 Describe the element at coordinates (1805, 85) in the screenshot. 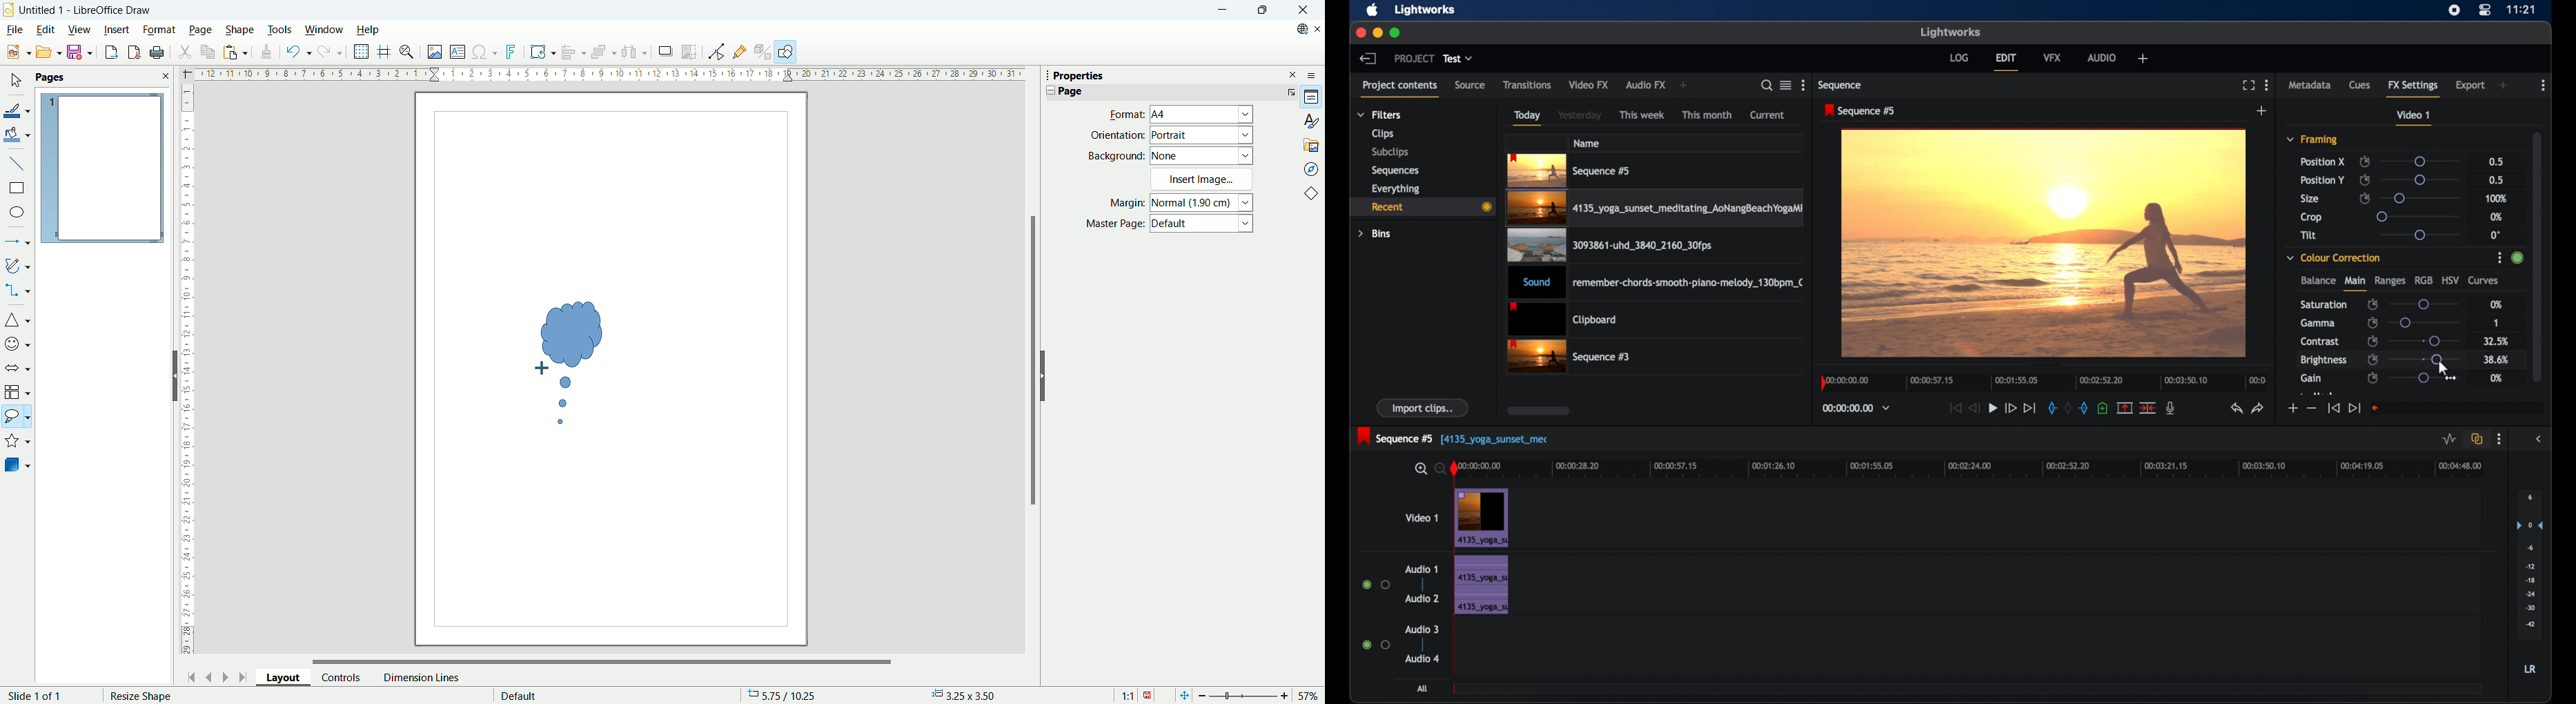

I see `more options` at that location.